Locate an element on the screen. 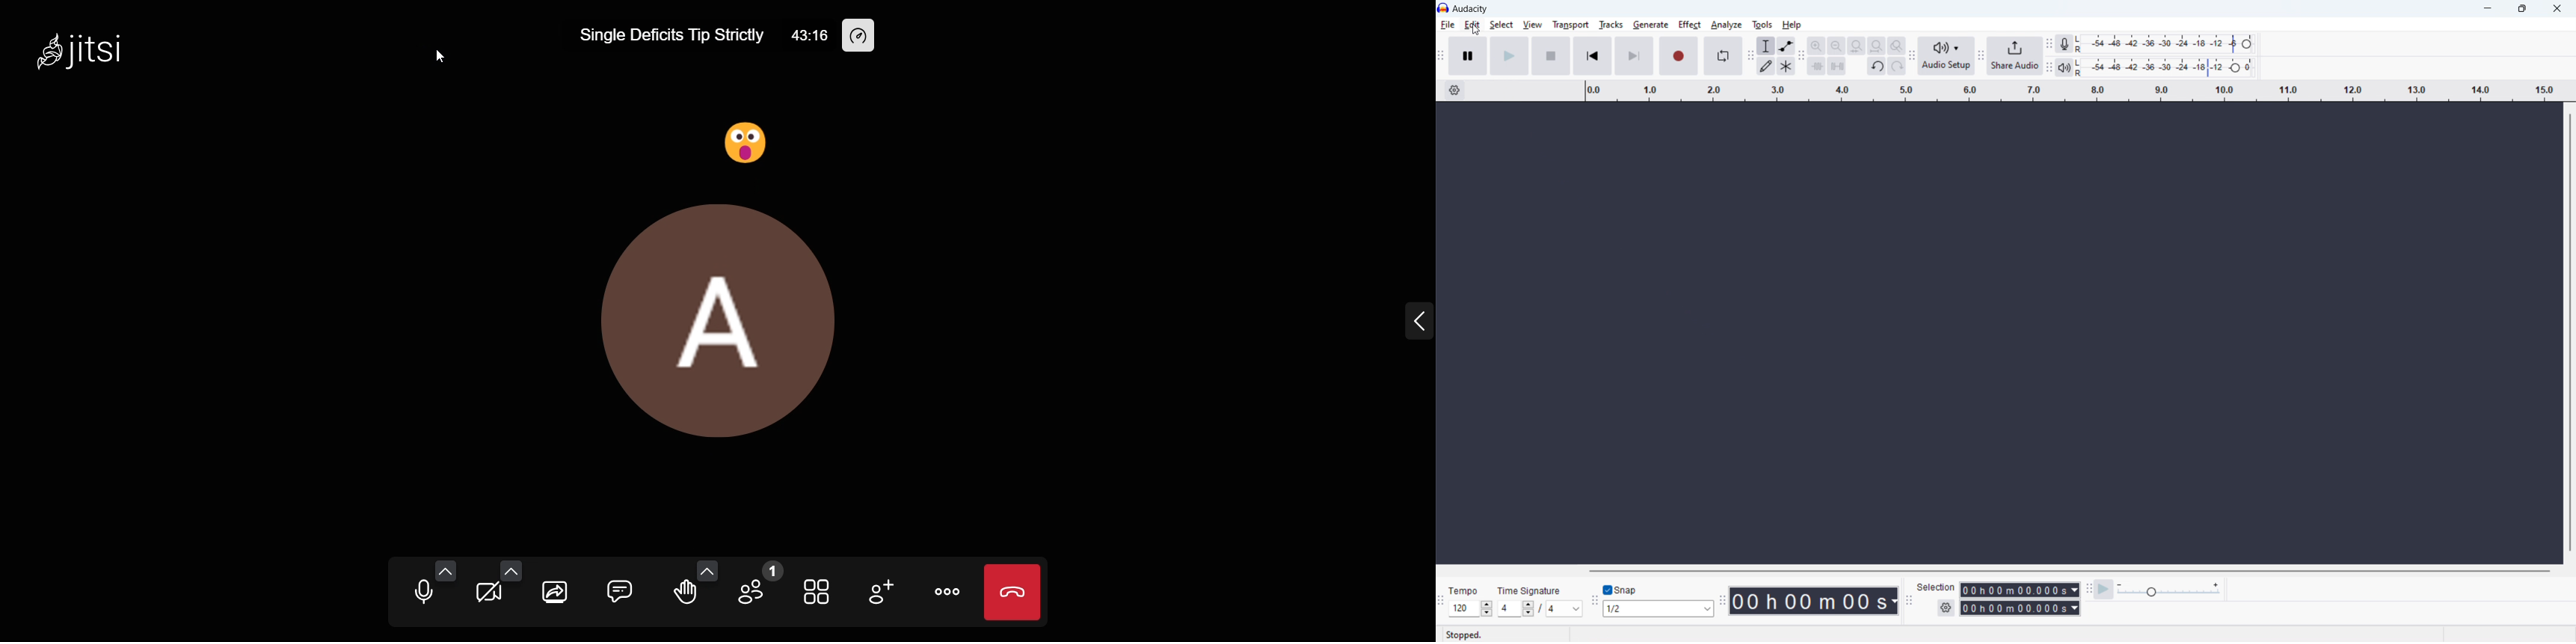  tools is located at coordinates (1761, 24).